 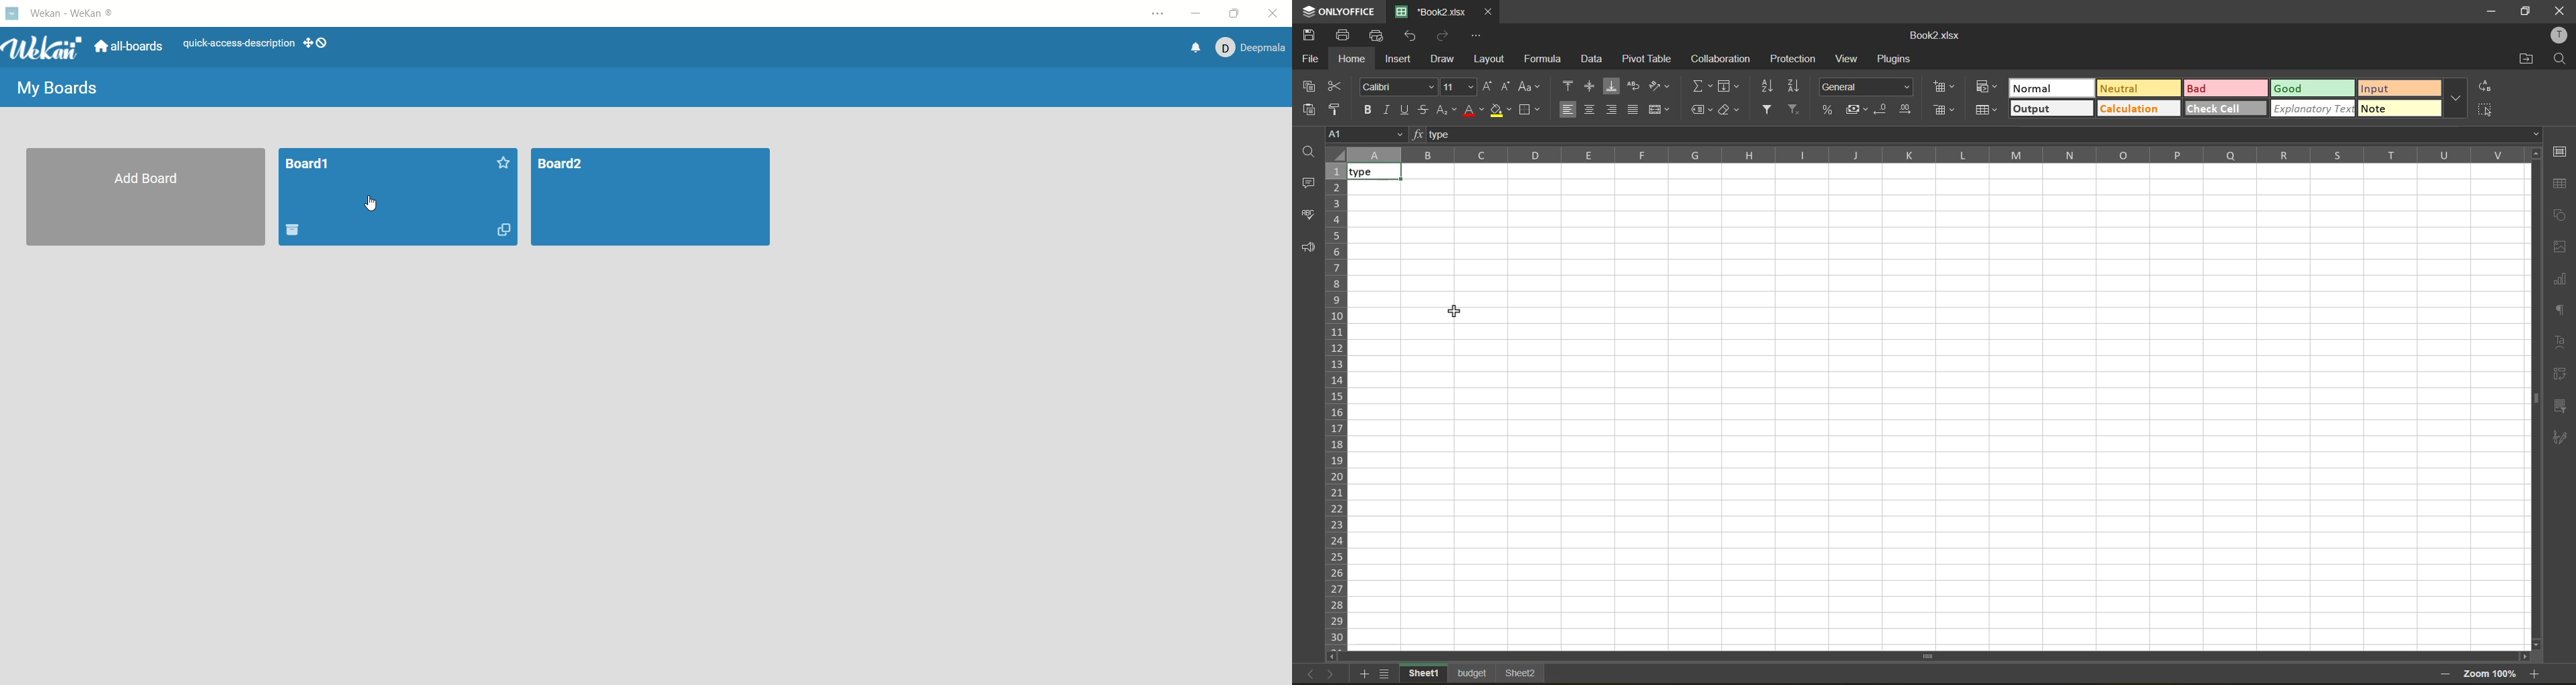 I want to click on accounting, so click(x=1854, y=110).